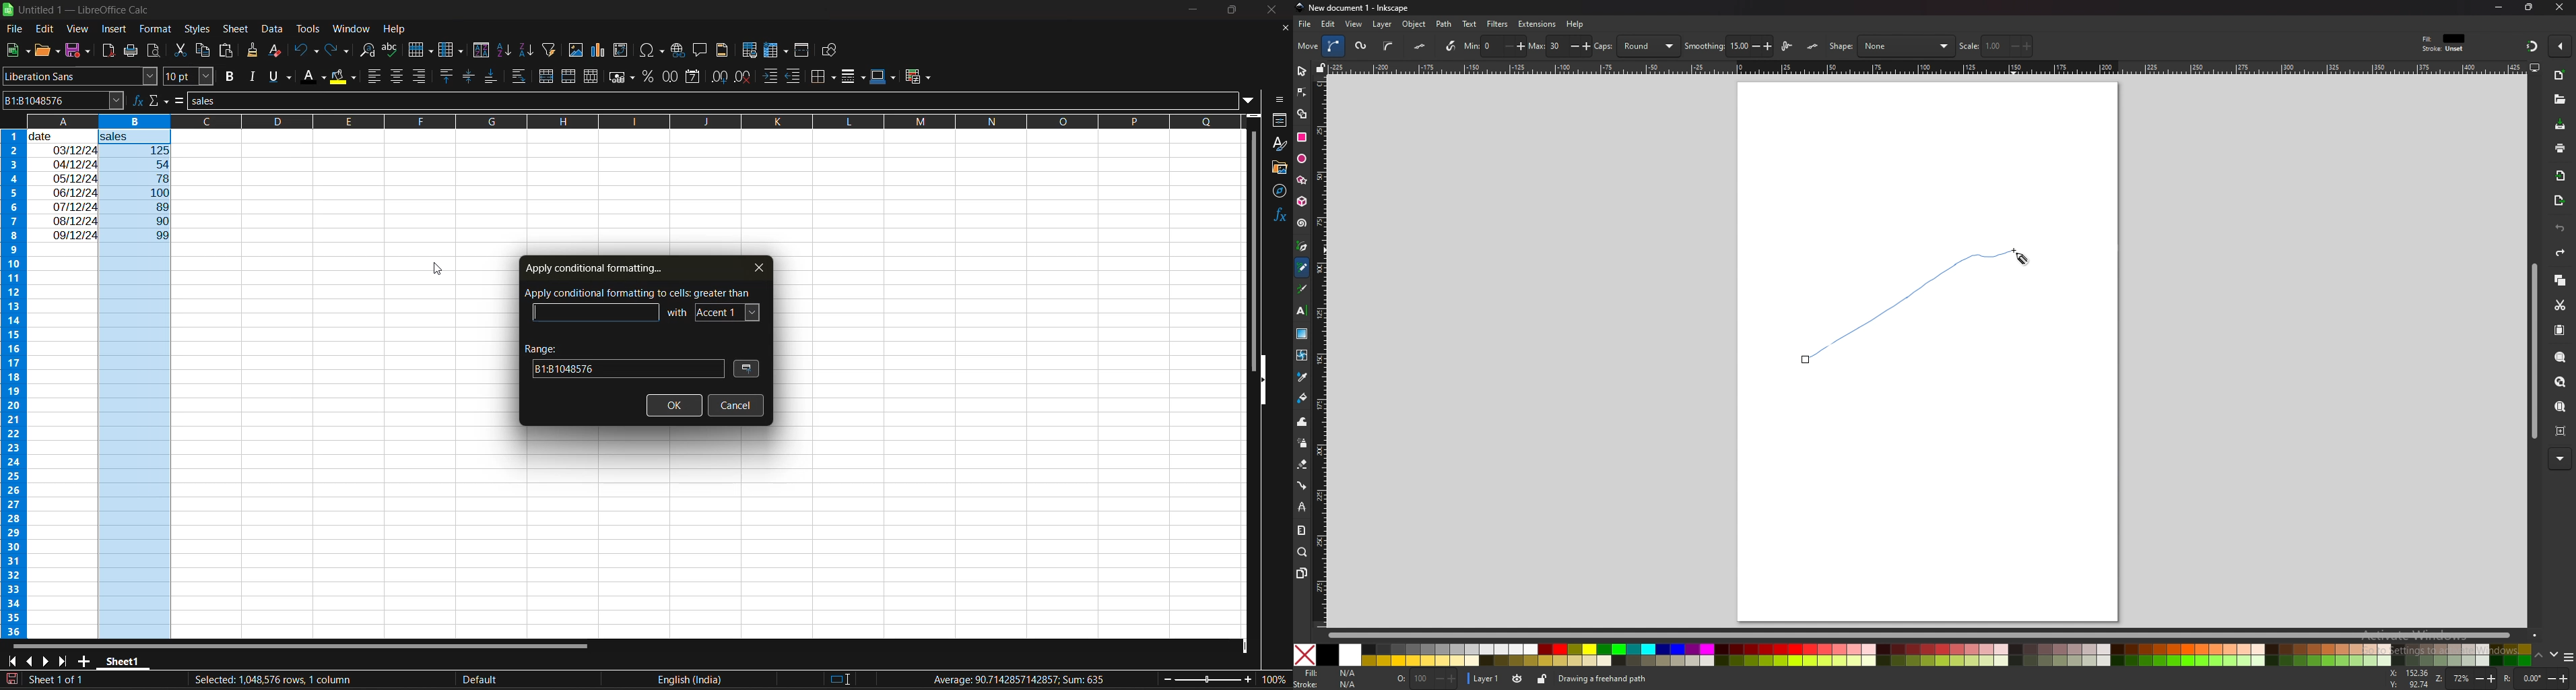 The width and height of the screenshot is (2576, 700). I want to click on define print area, so click(752, 51).